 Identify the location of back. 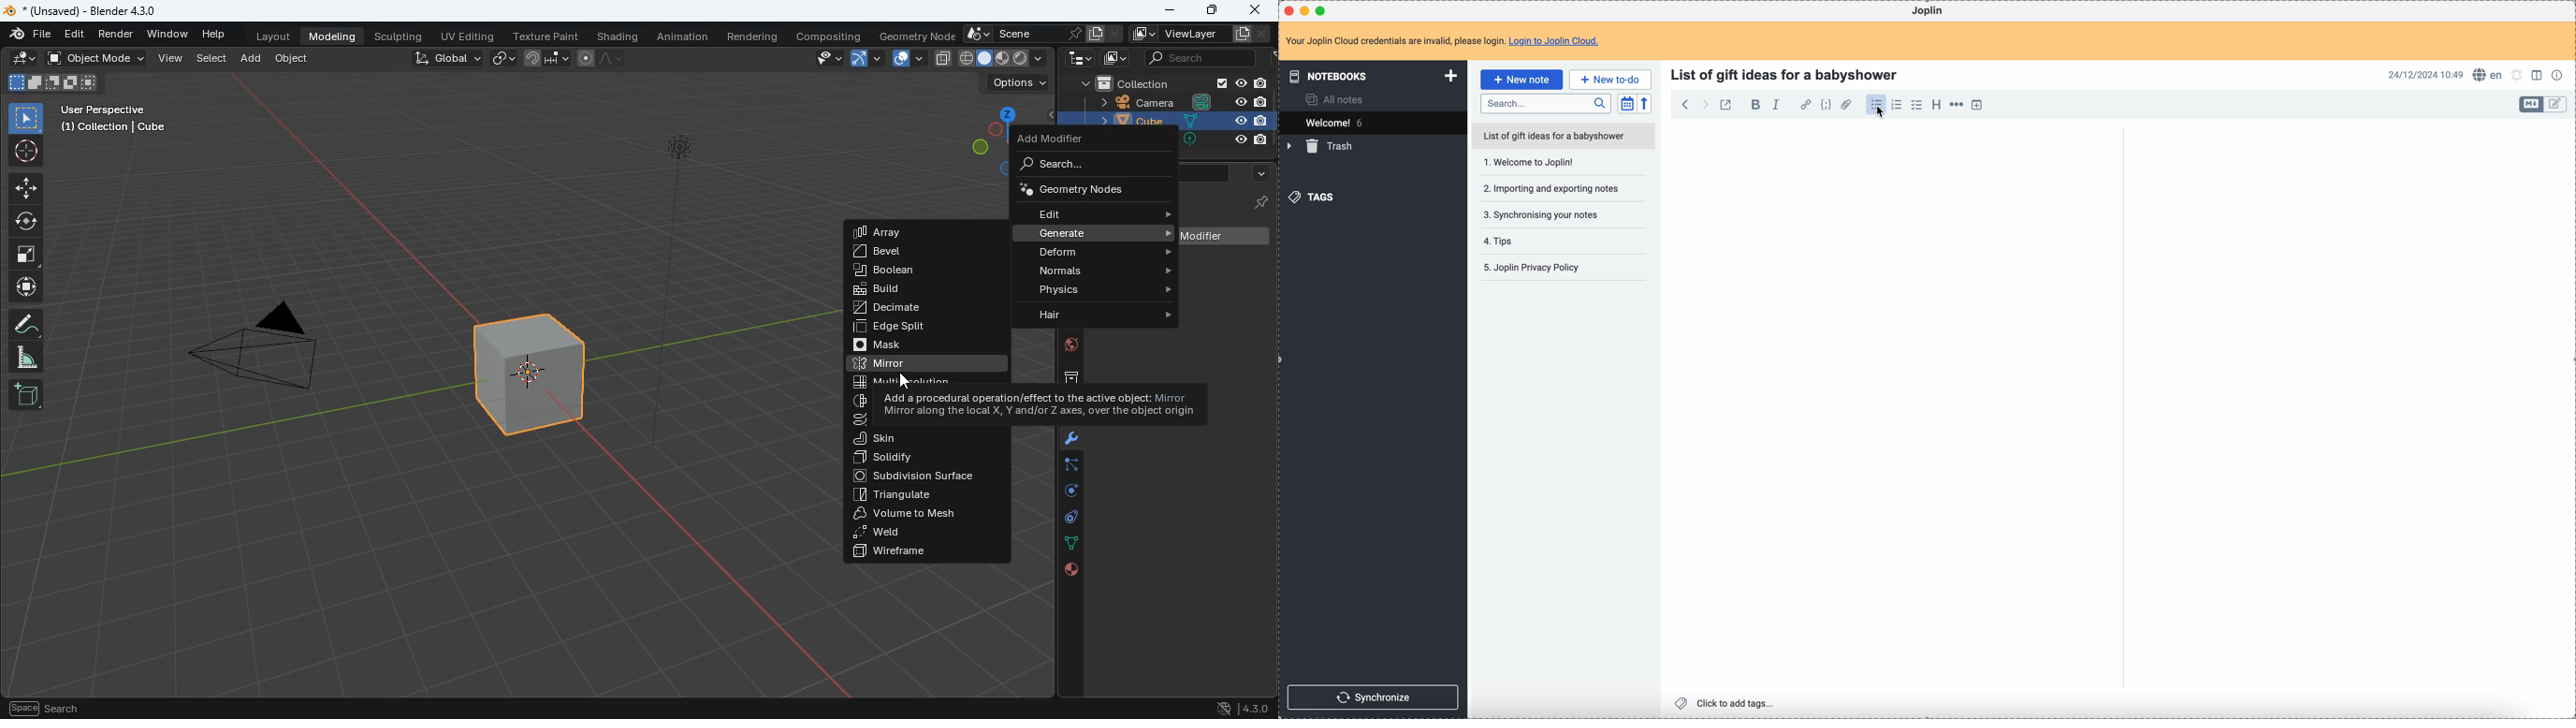
(1687, 104).